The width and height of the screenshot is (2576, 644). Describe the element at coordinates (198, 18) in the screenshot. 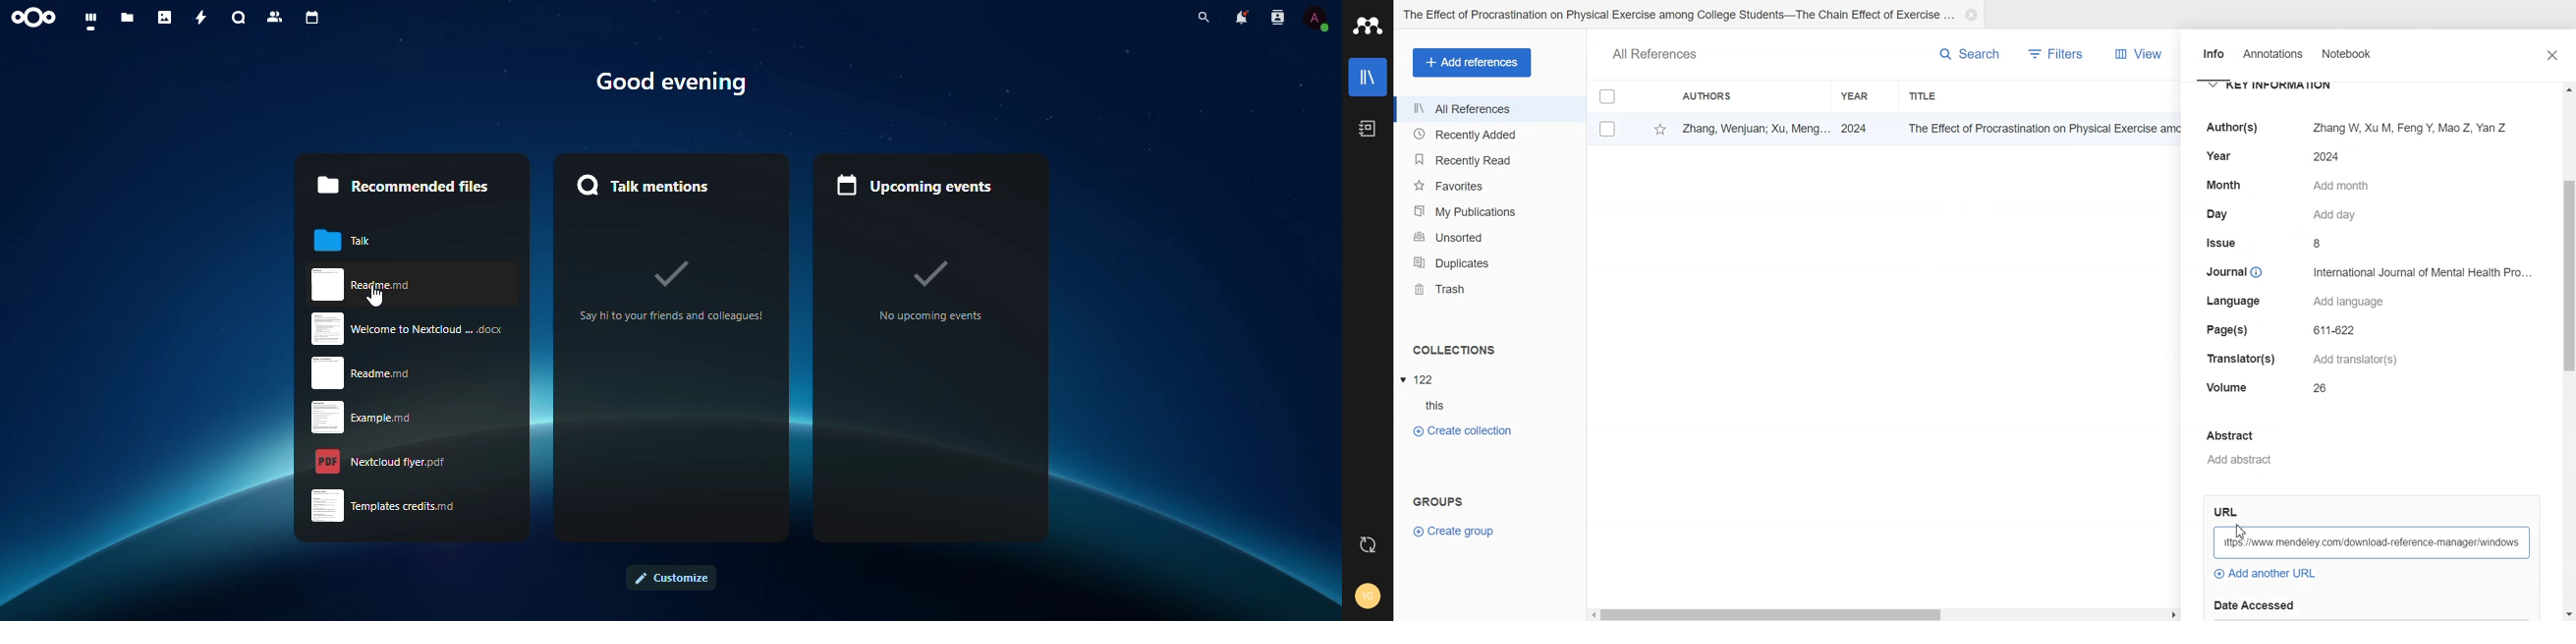

I see `activity` at that location.